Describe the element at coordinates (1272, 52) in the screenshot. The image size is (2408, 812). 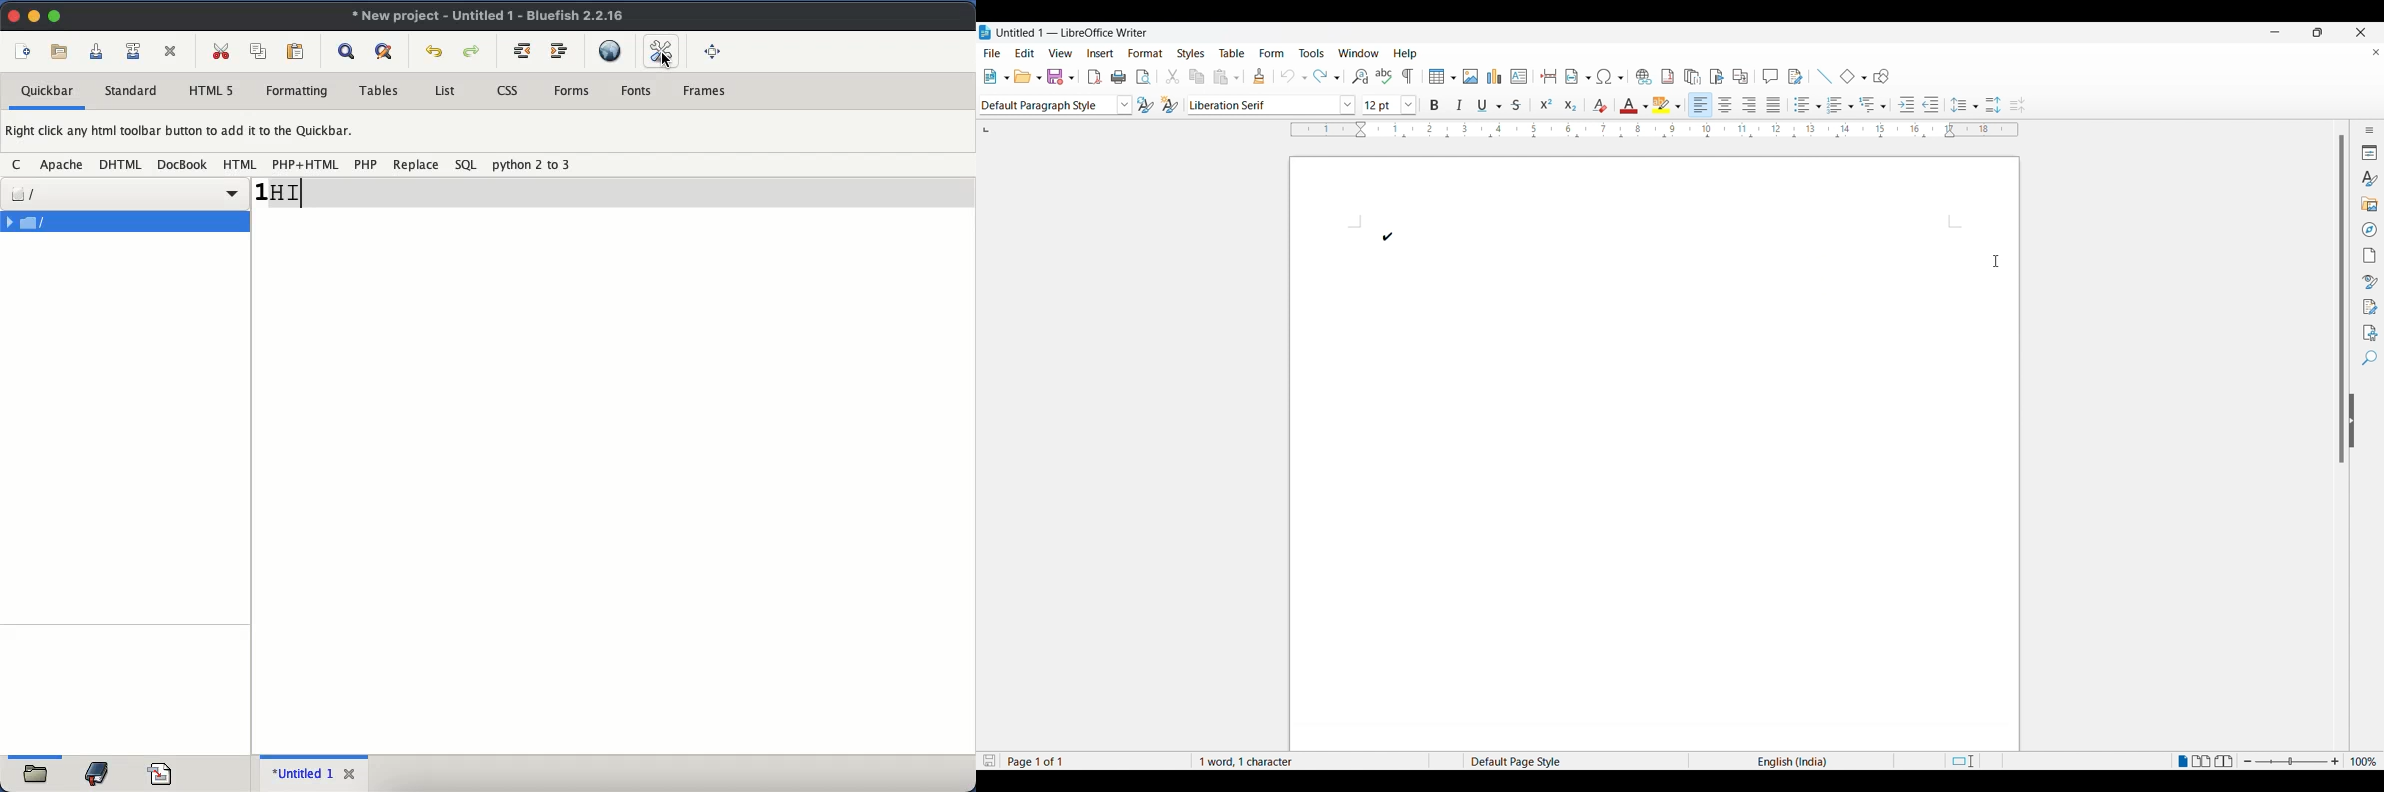
I see `Form` at that location.